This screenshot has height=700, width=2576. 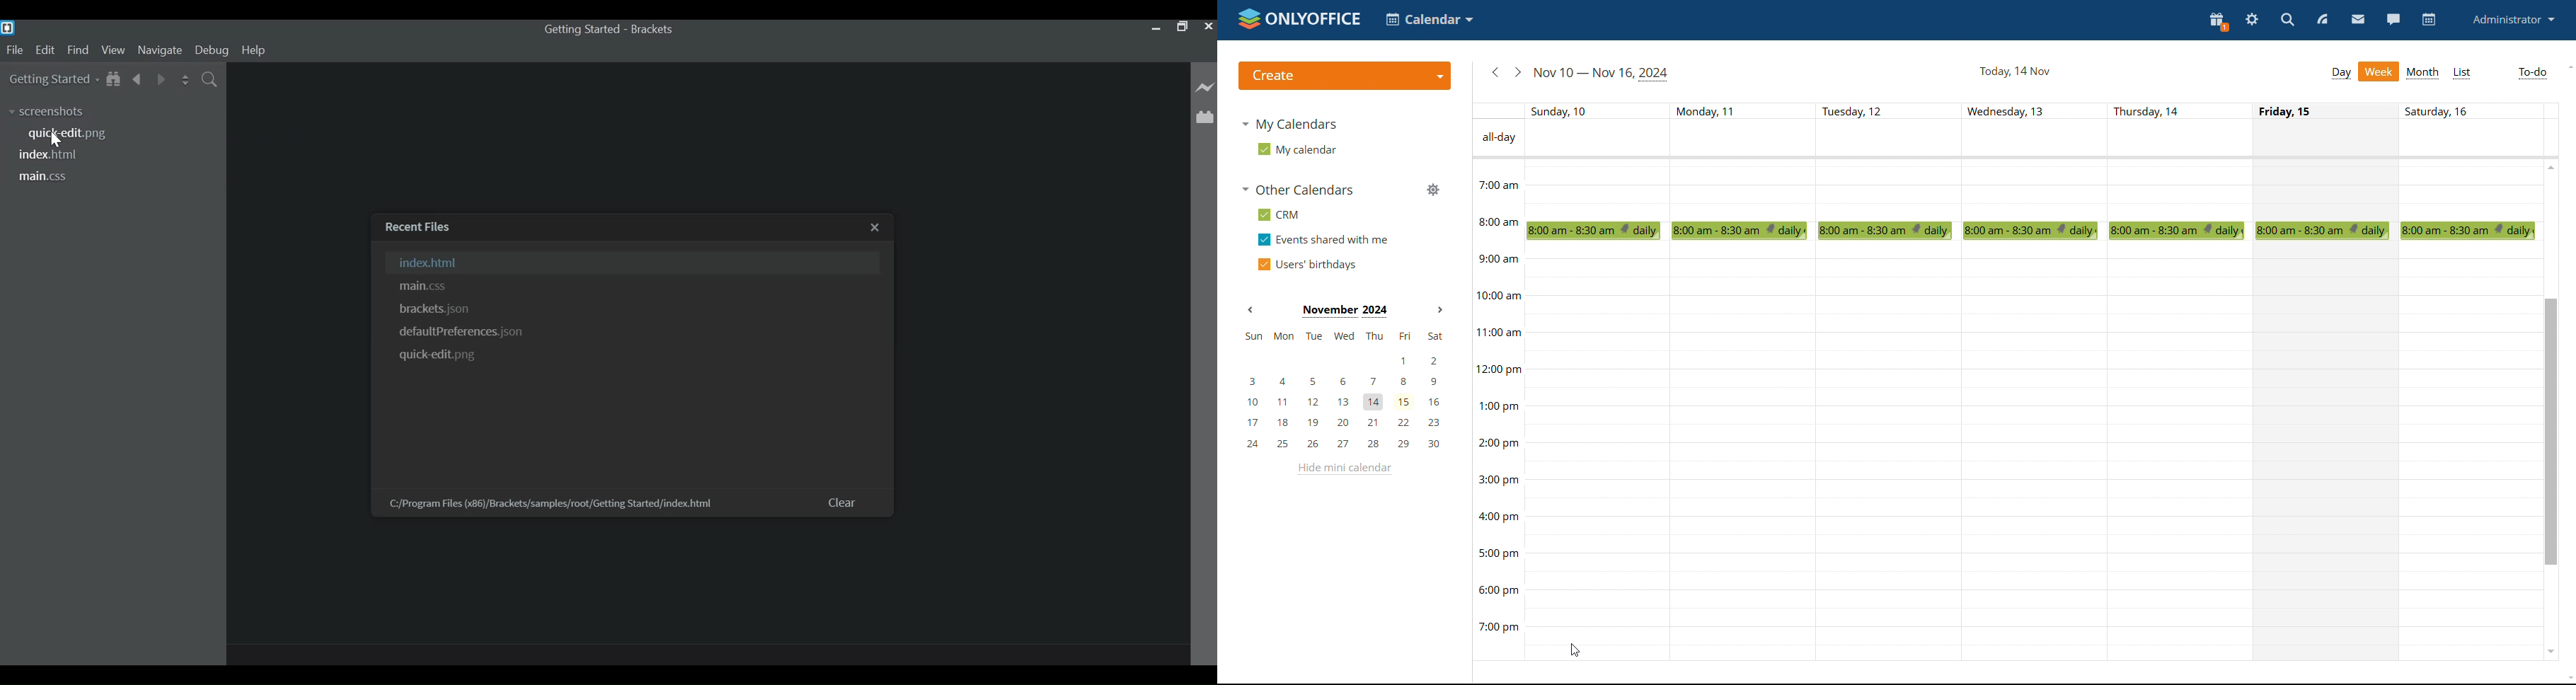 I want to click on daily morning check in event, so click(x=2039, y=232).